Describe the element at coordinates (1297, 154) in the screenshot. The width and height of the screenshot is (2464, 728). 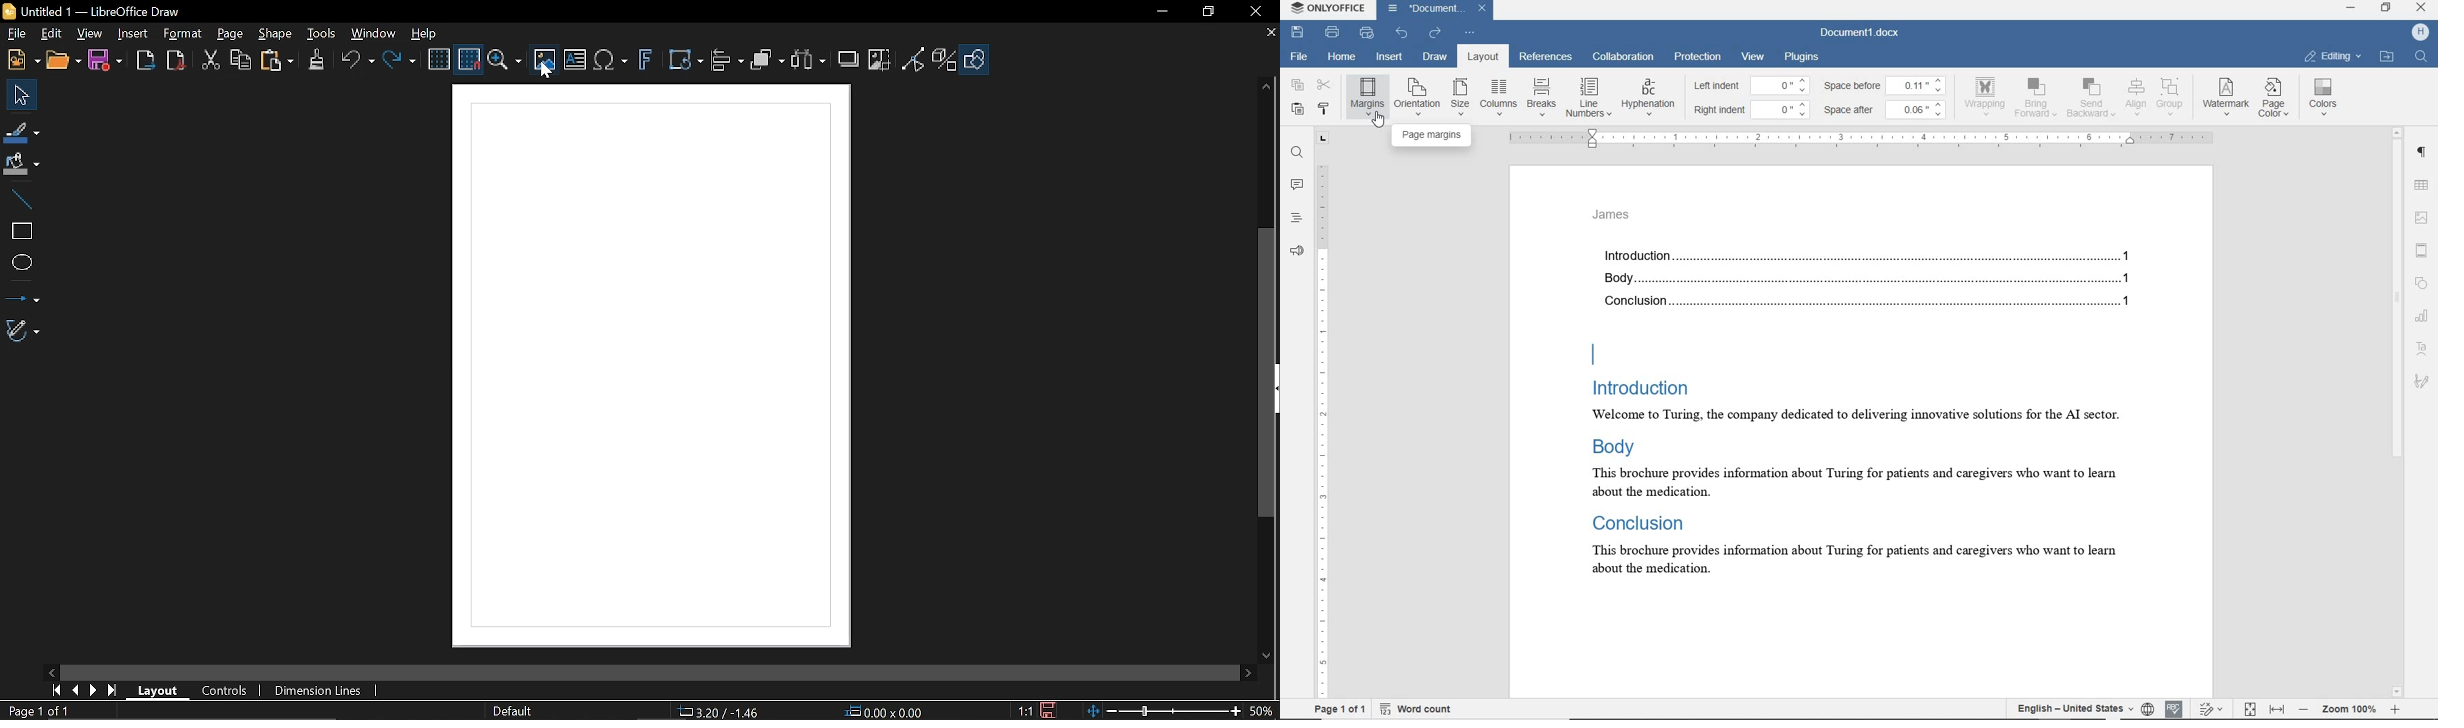
I see `find` at that location.